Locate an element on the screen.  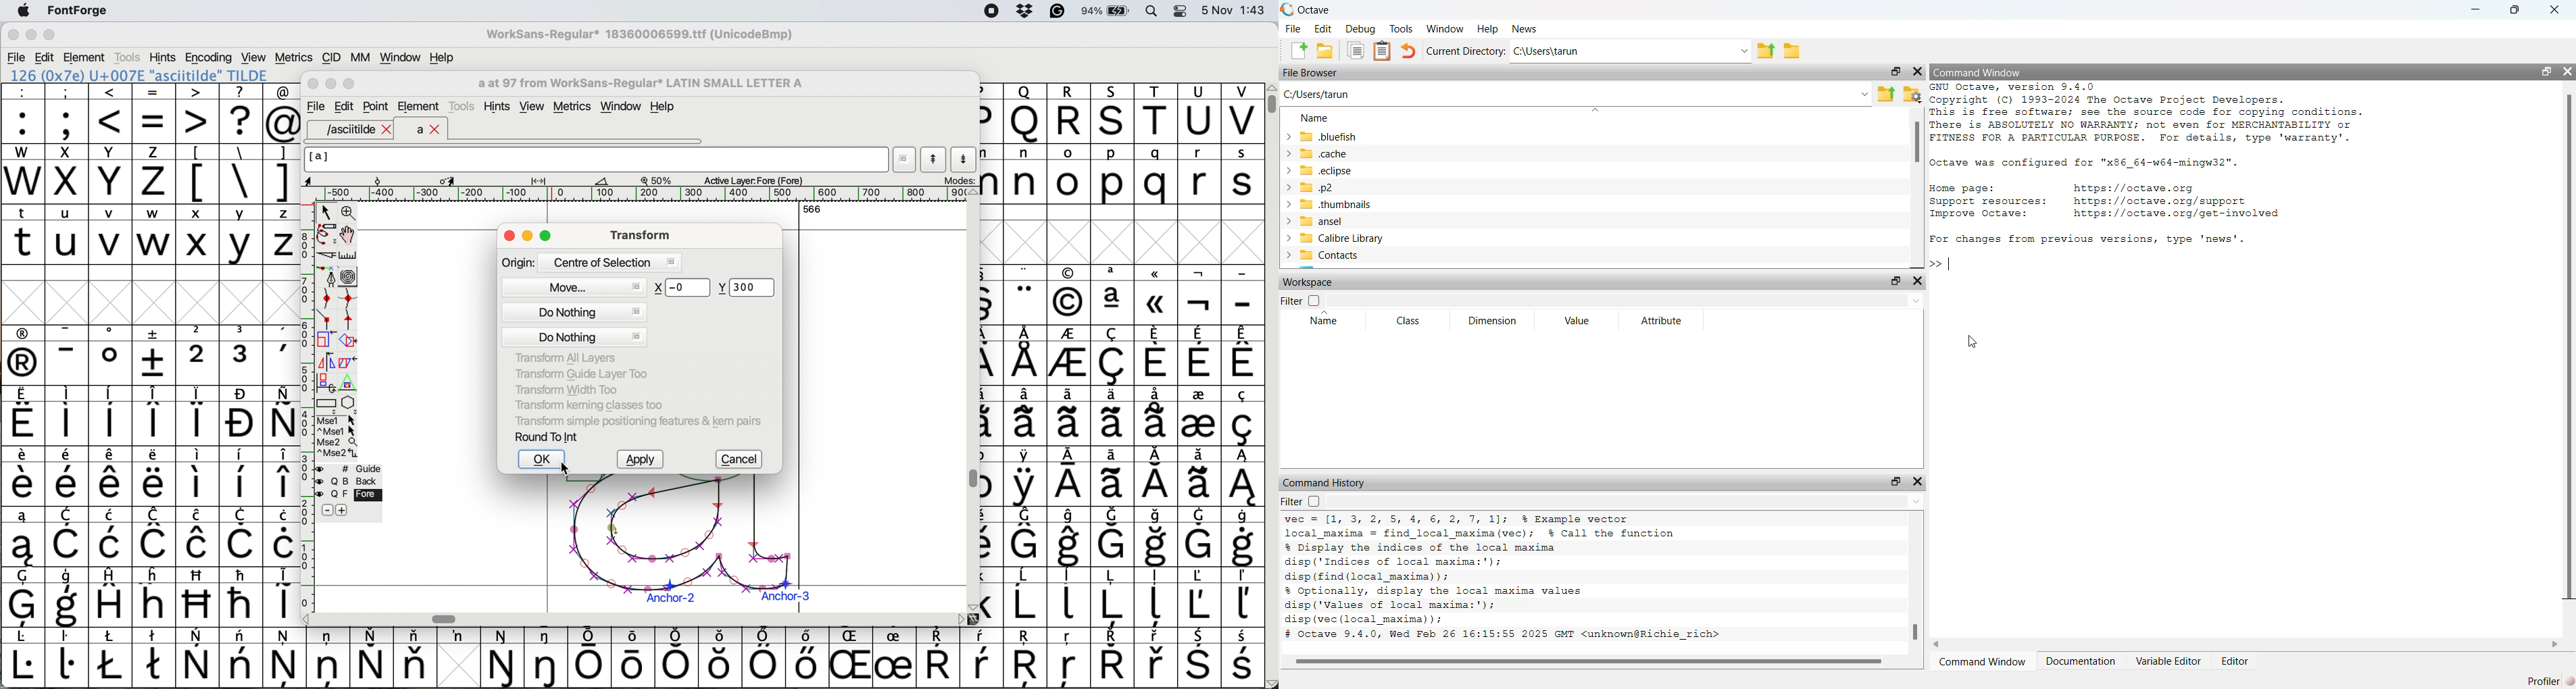
guide is located at coordinates (354, 467).